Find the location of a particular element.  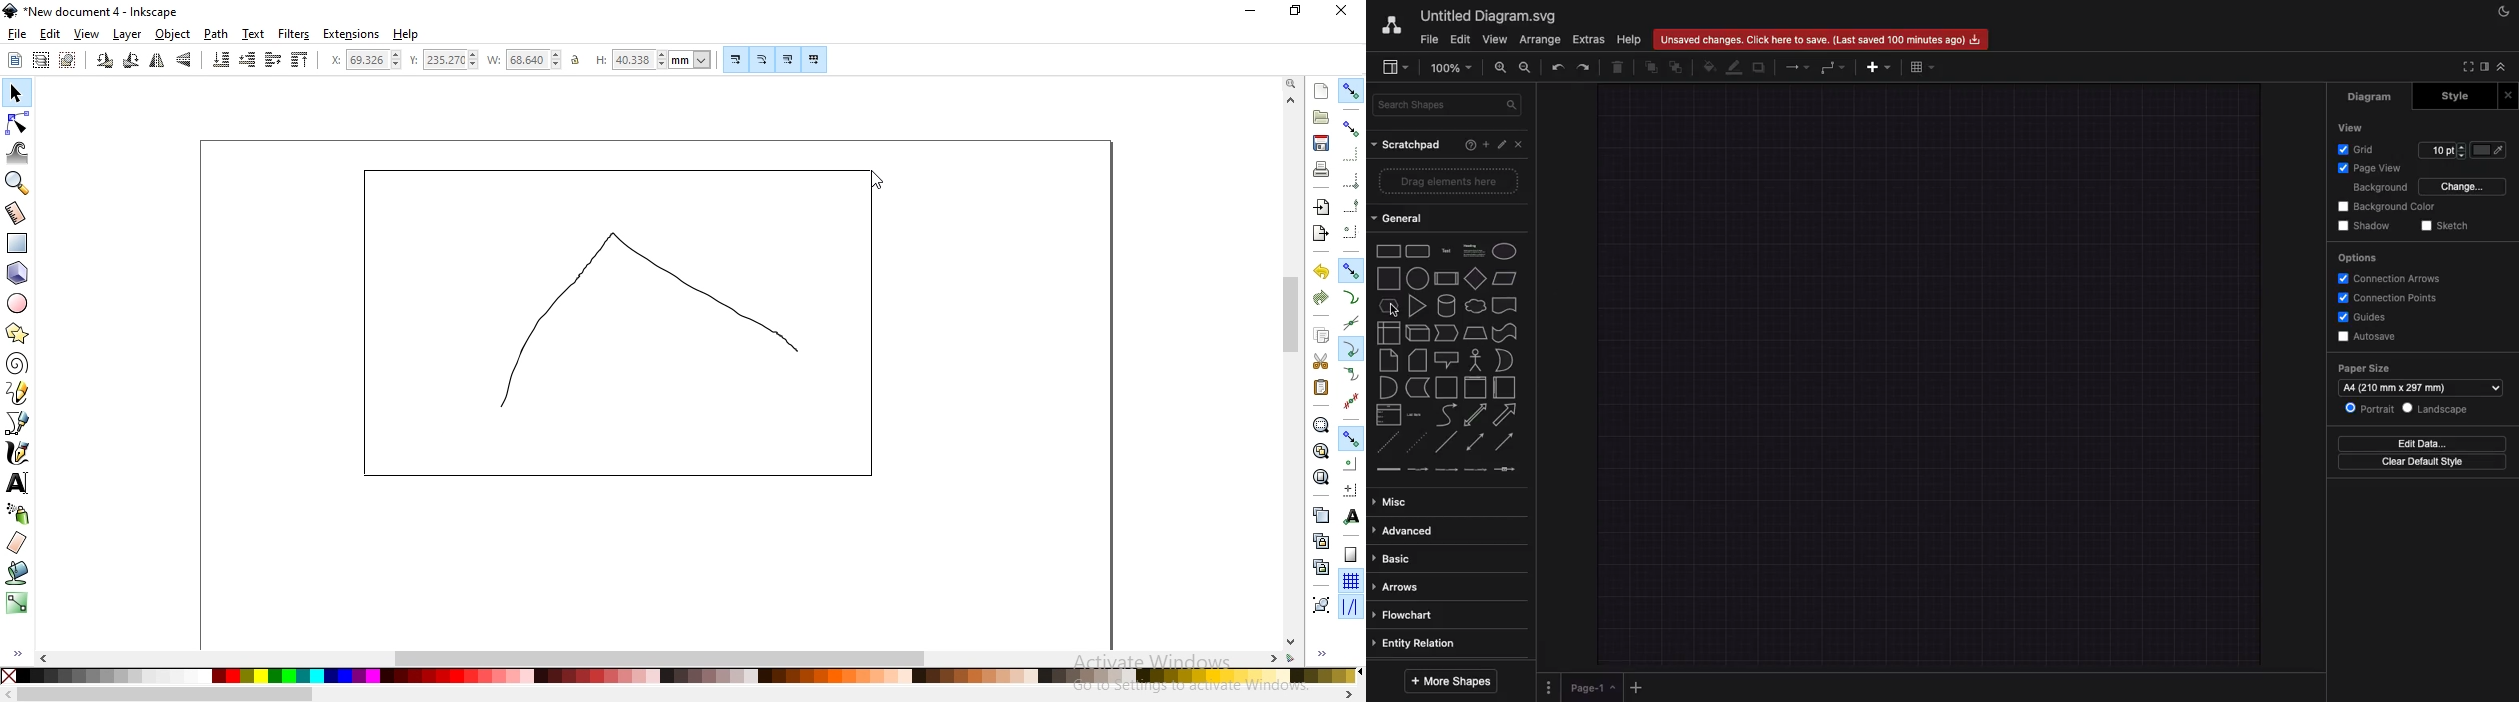

Waypoints is located at coordinates (1835, 67).